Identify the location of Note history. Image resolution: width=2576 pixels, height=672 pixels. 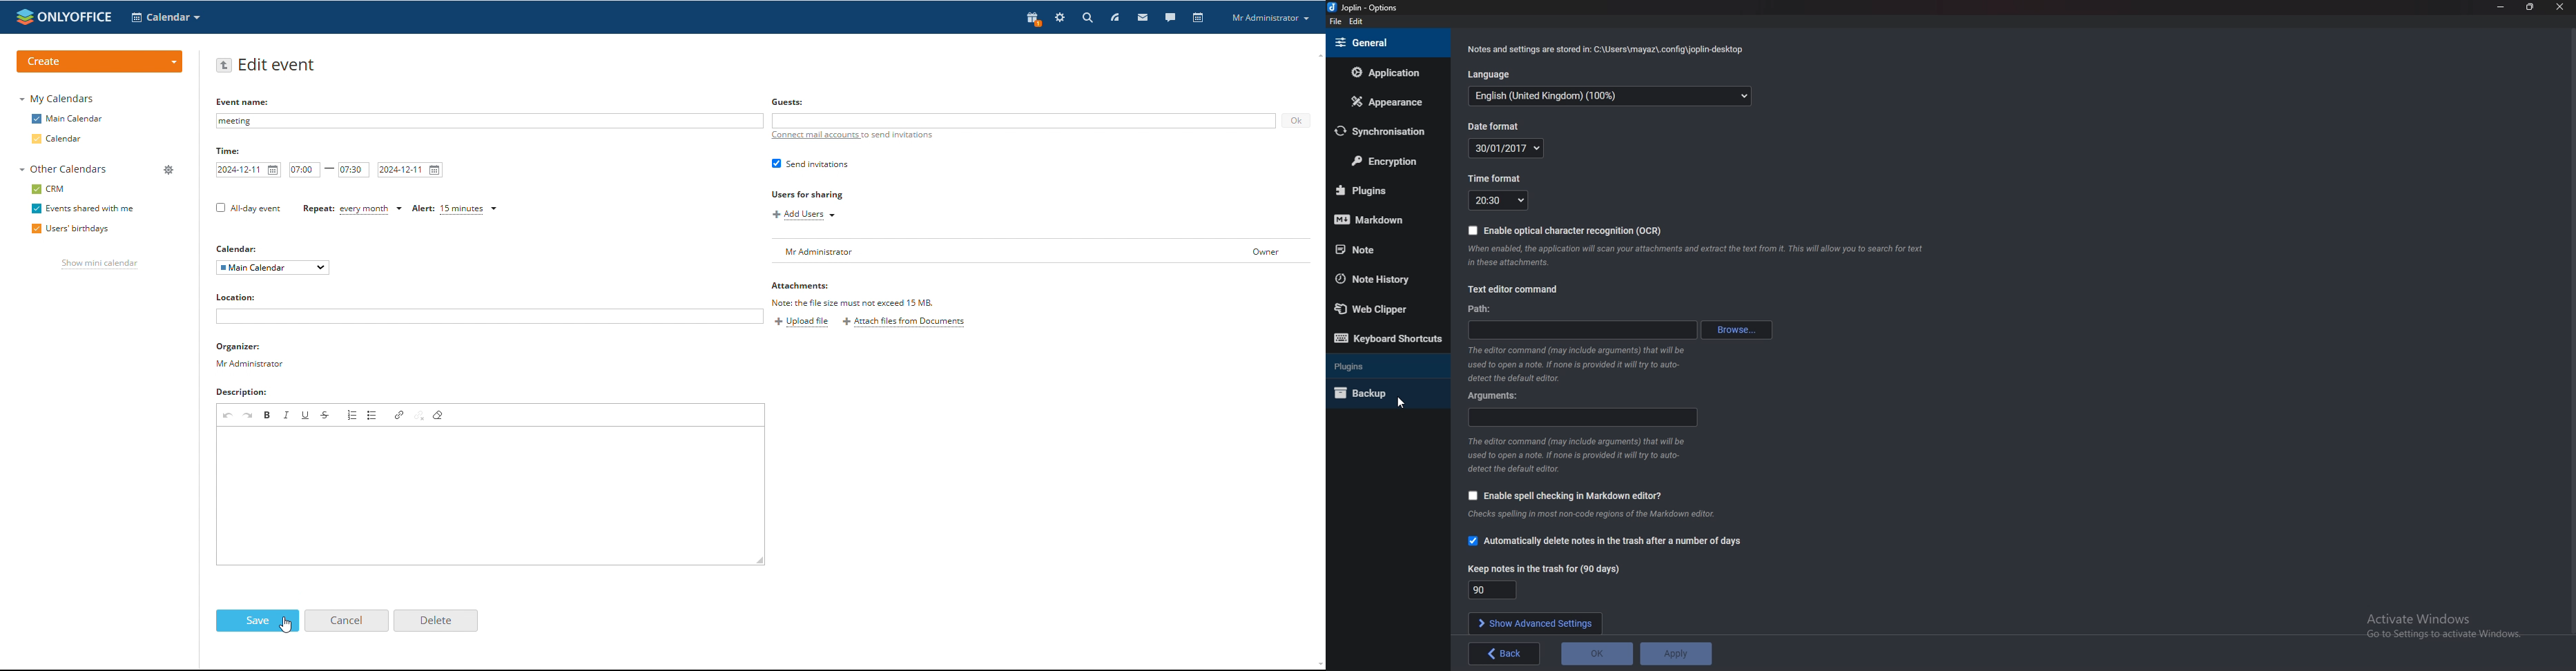
(1382, 278).